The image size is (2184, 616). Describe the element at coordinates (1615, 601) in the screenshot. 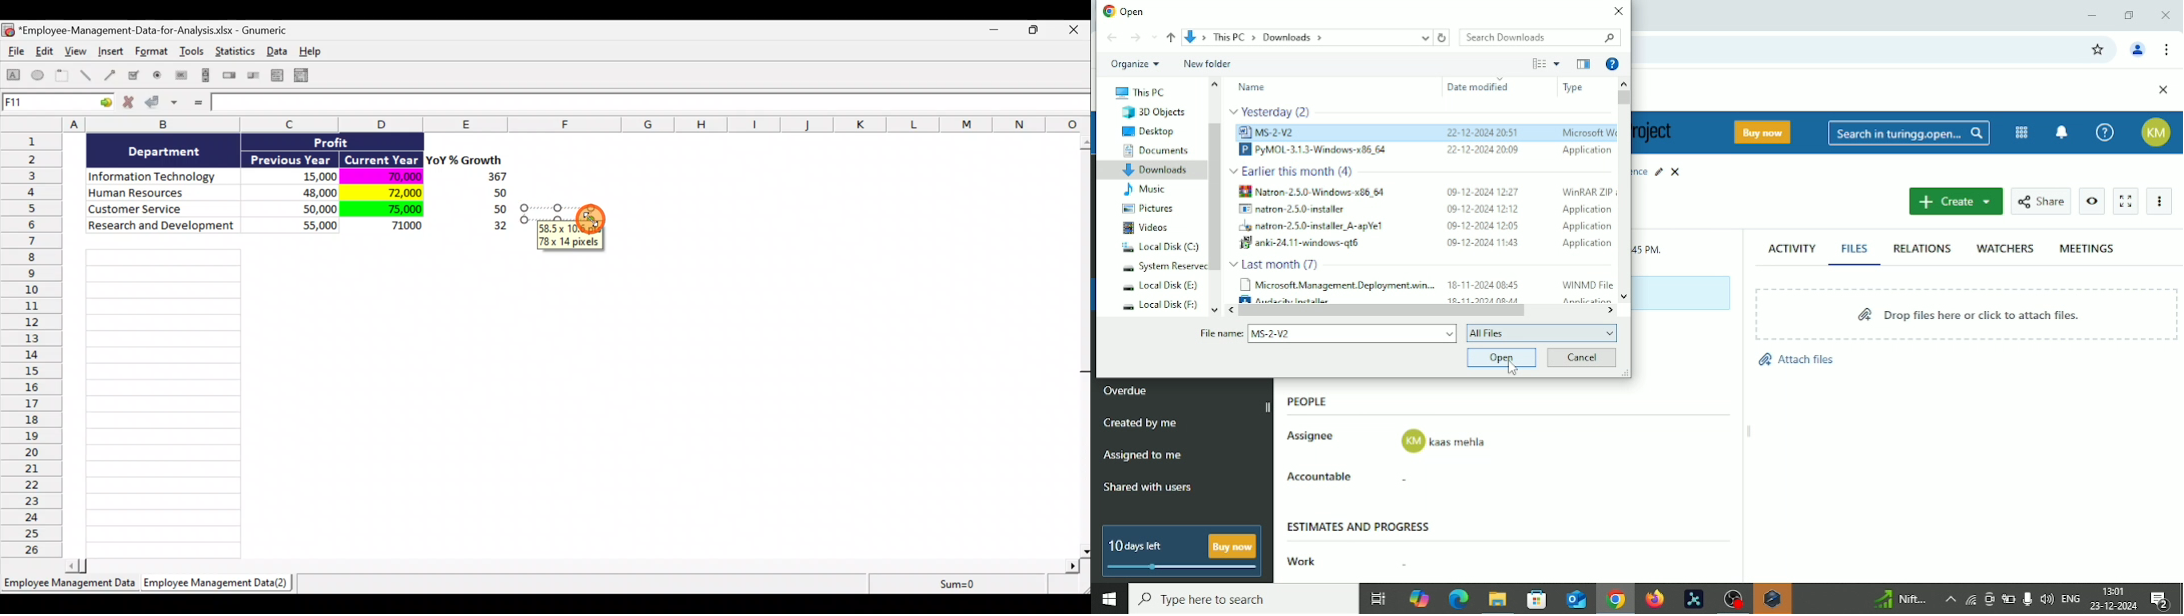

I see `Google chrome` at that location.